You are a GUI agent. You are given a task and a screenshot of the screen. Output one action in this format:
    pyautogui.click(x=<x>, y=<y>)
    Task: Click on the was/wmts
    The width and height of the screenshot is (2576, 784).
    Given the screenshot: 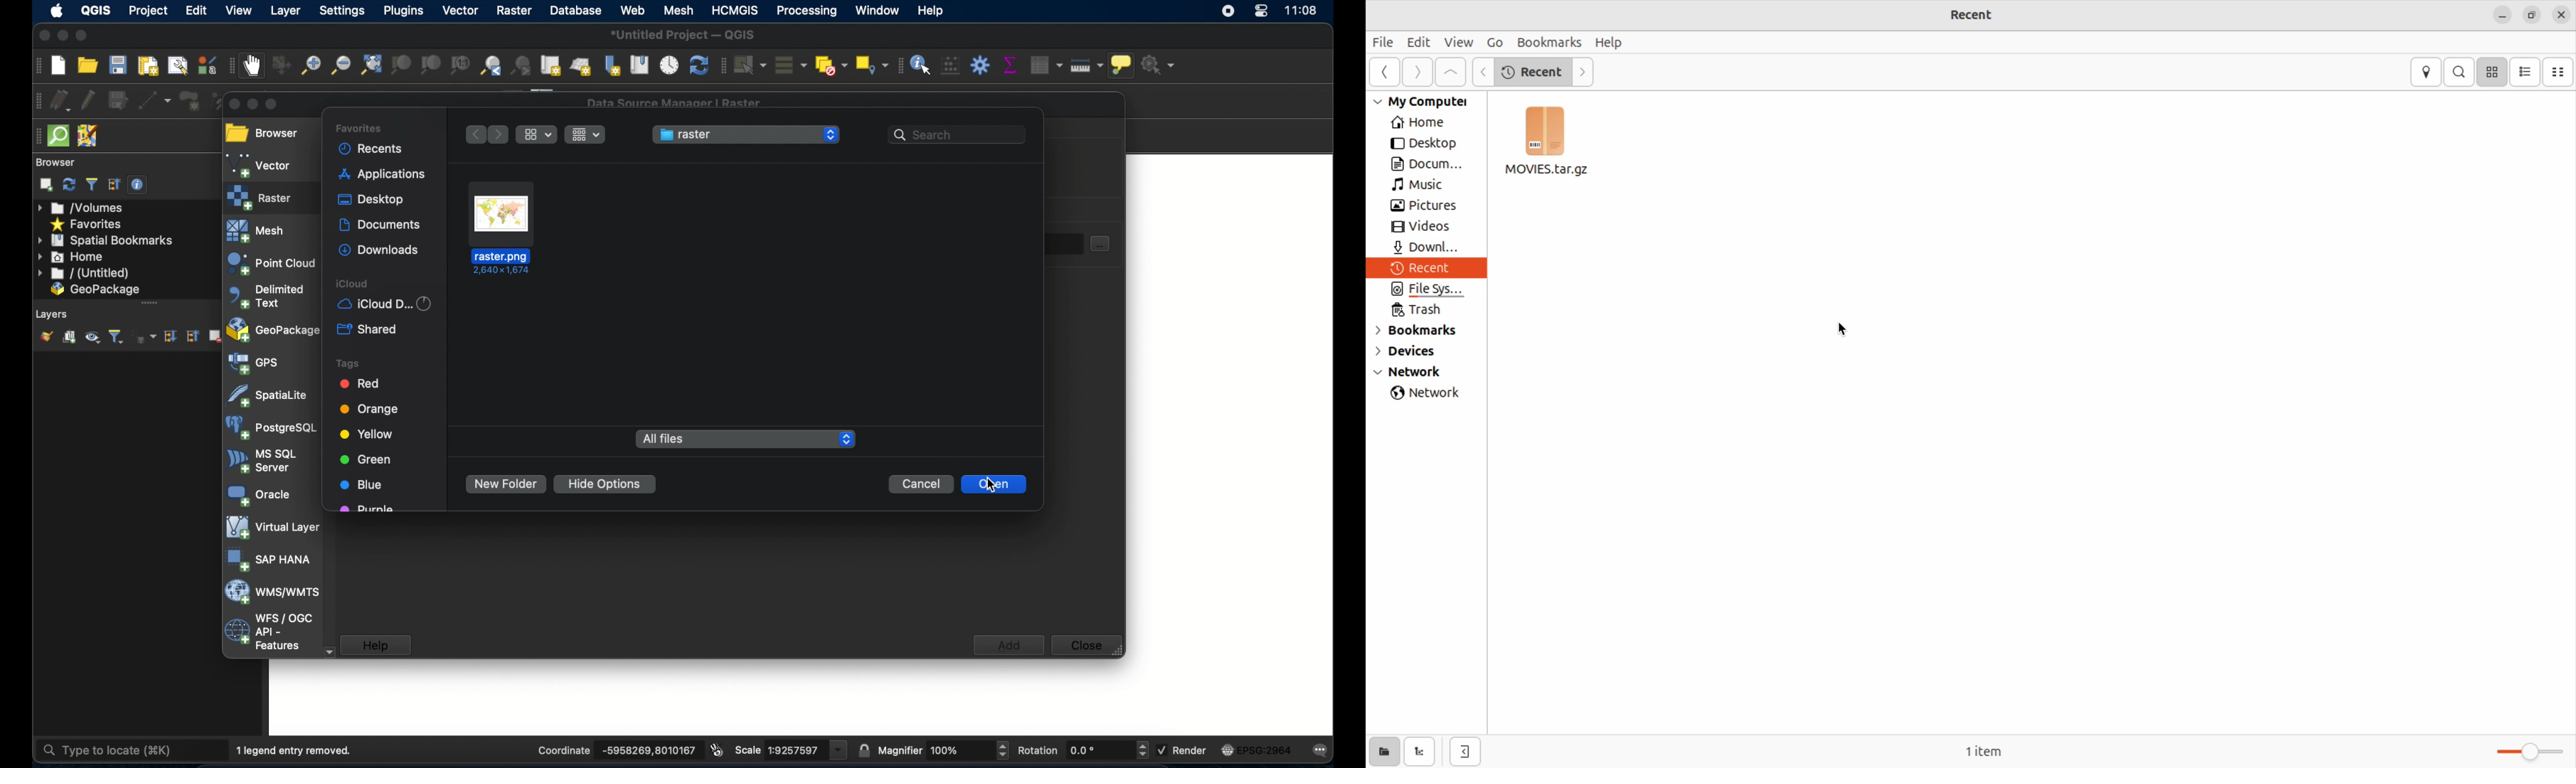 What is the action you would take?
    pyautogui.click(x=274, y=592)
    